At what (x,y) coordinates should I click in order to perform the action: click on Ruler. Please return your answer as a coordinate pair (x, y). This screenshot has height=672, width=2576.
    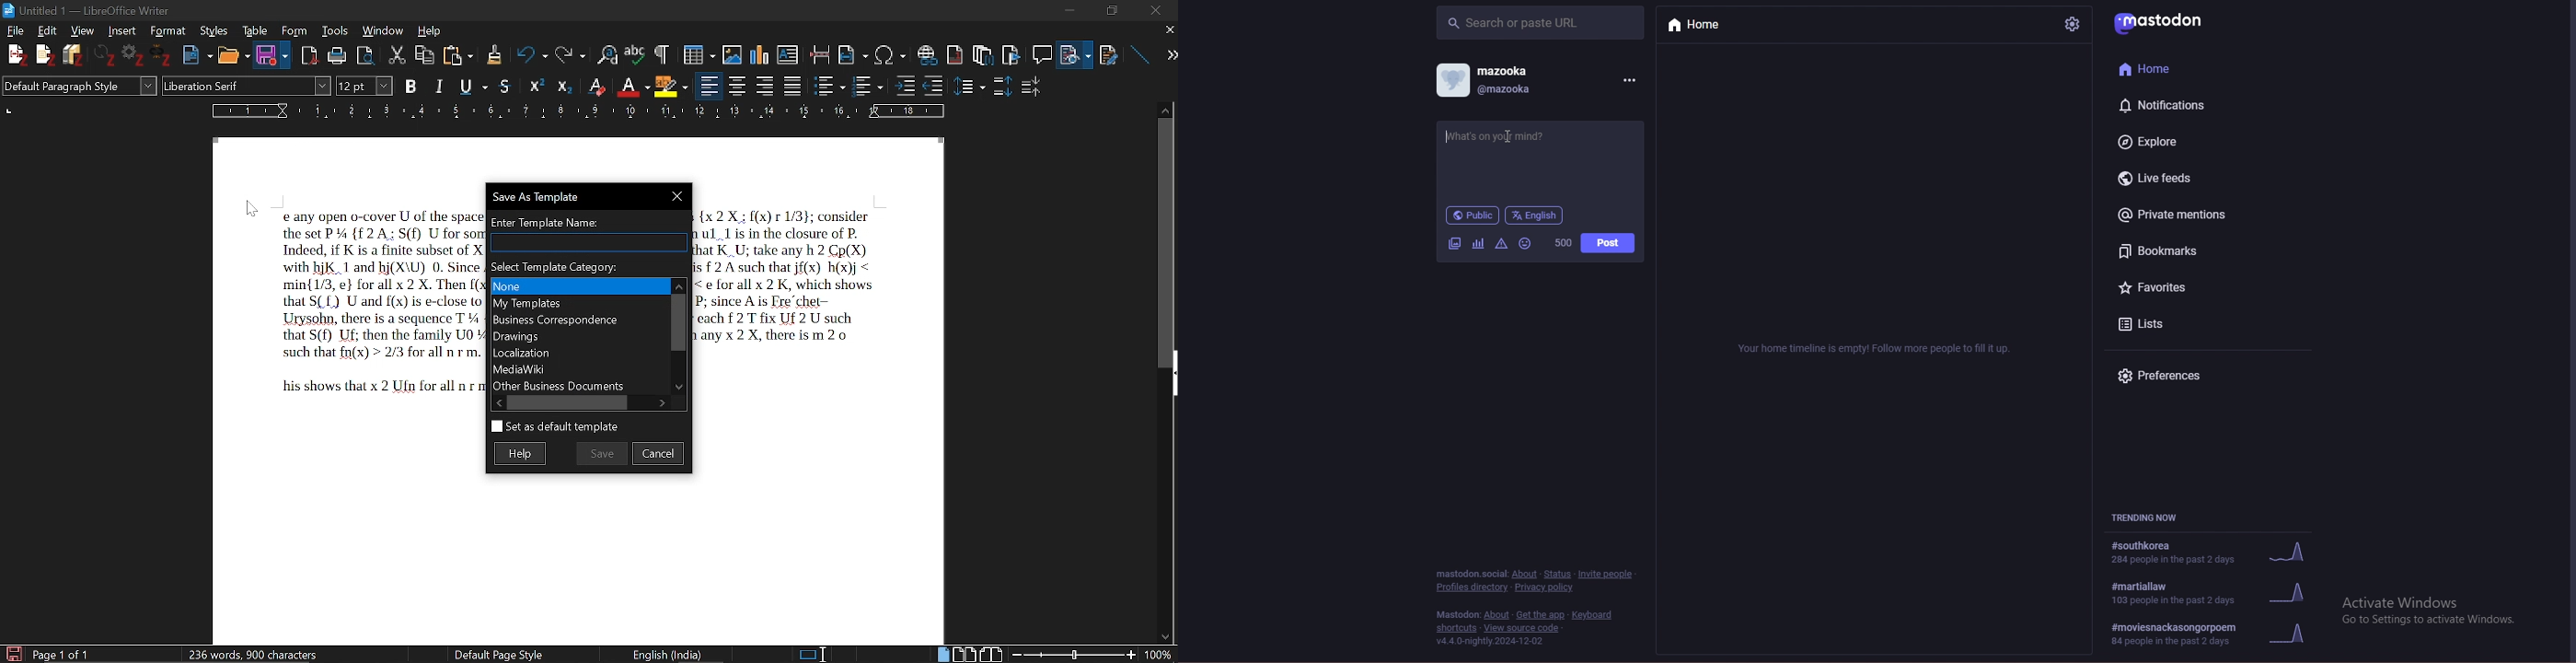
    Looking at the image, I should click on (582, 110).